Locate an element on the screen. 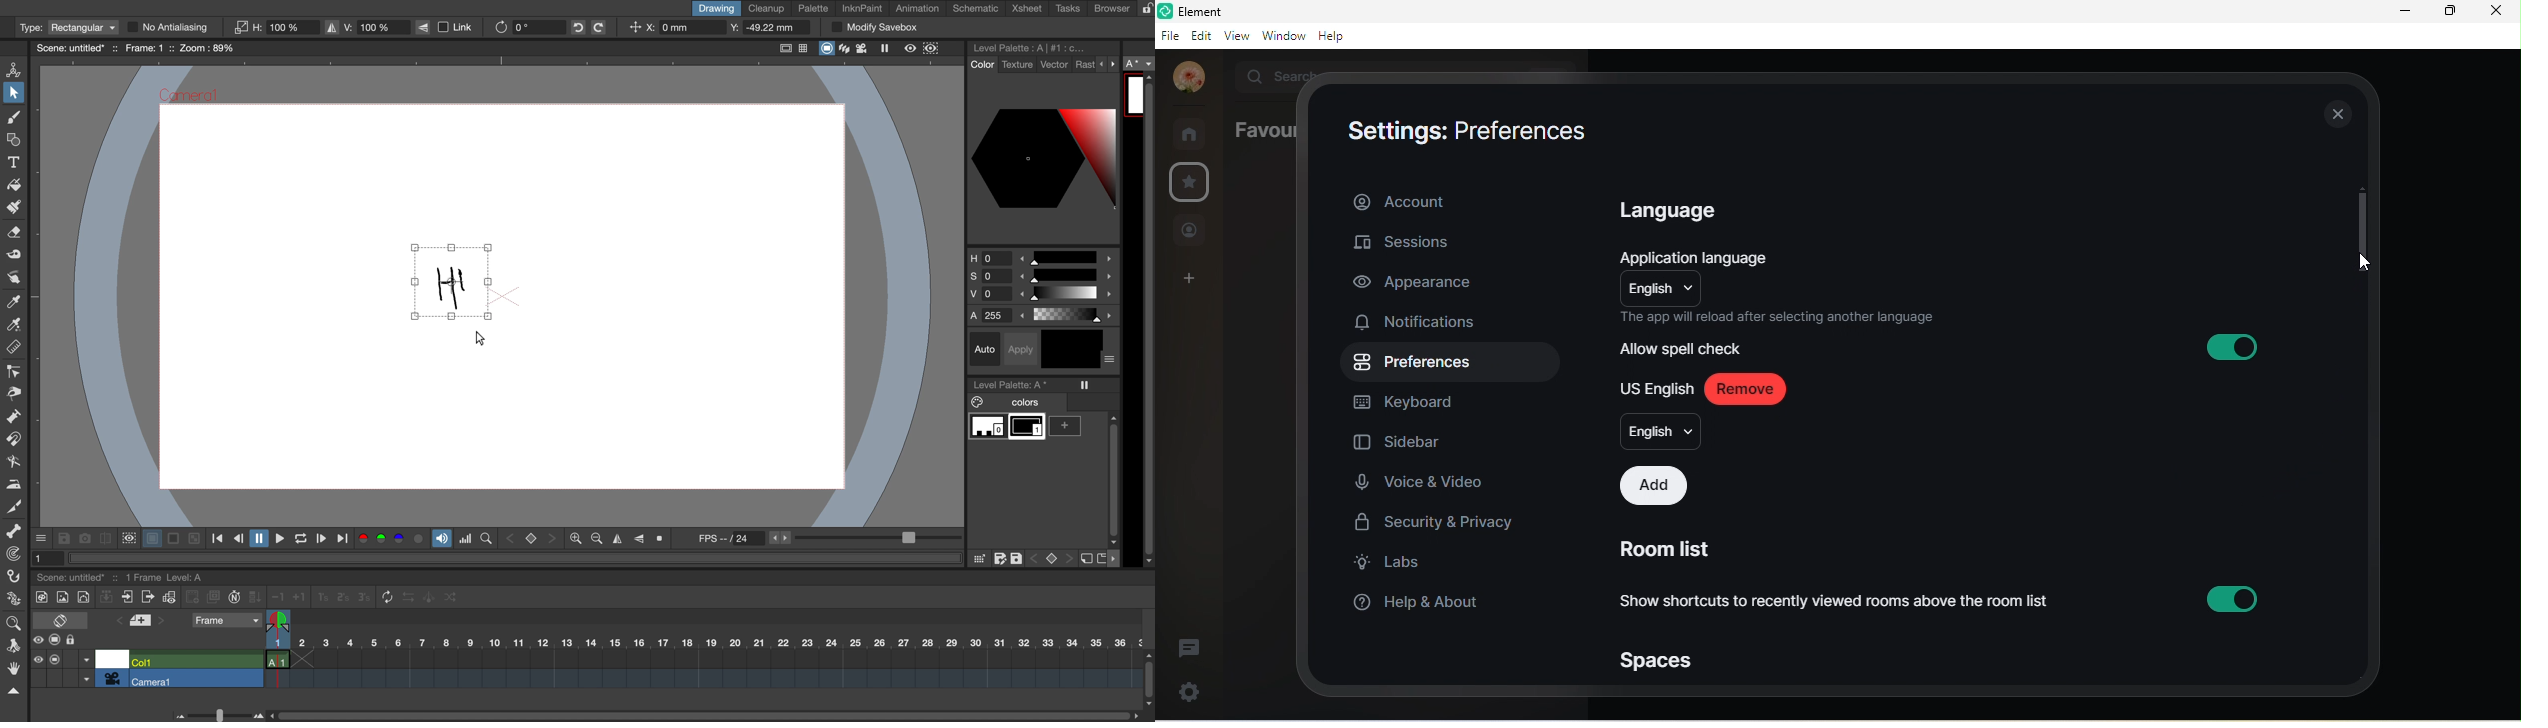  more options is located at coordinates (1117, 558).